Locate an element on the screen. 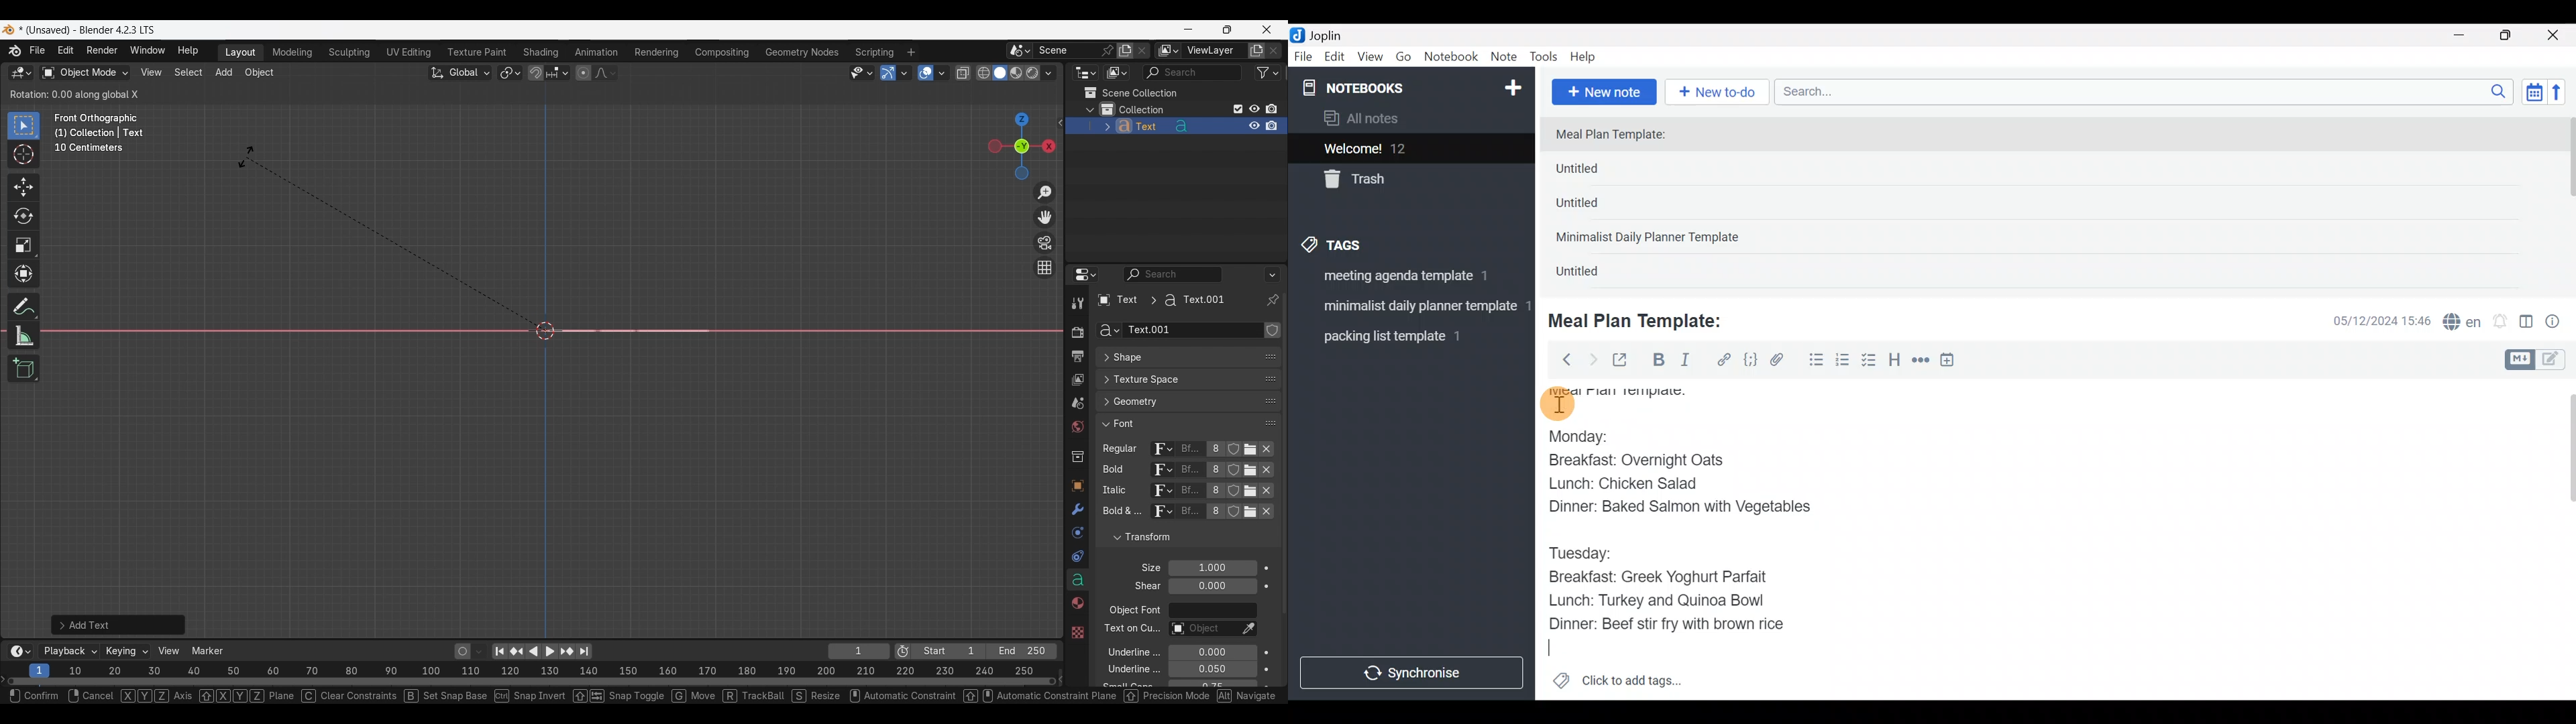  Heading is located at coordinates (1895, 362).